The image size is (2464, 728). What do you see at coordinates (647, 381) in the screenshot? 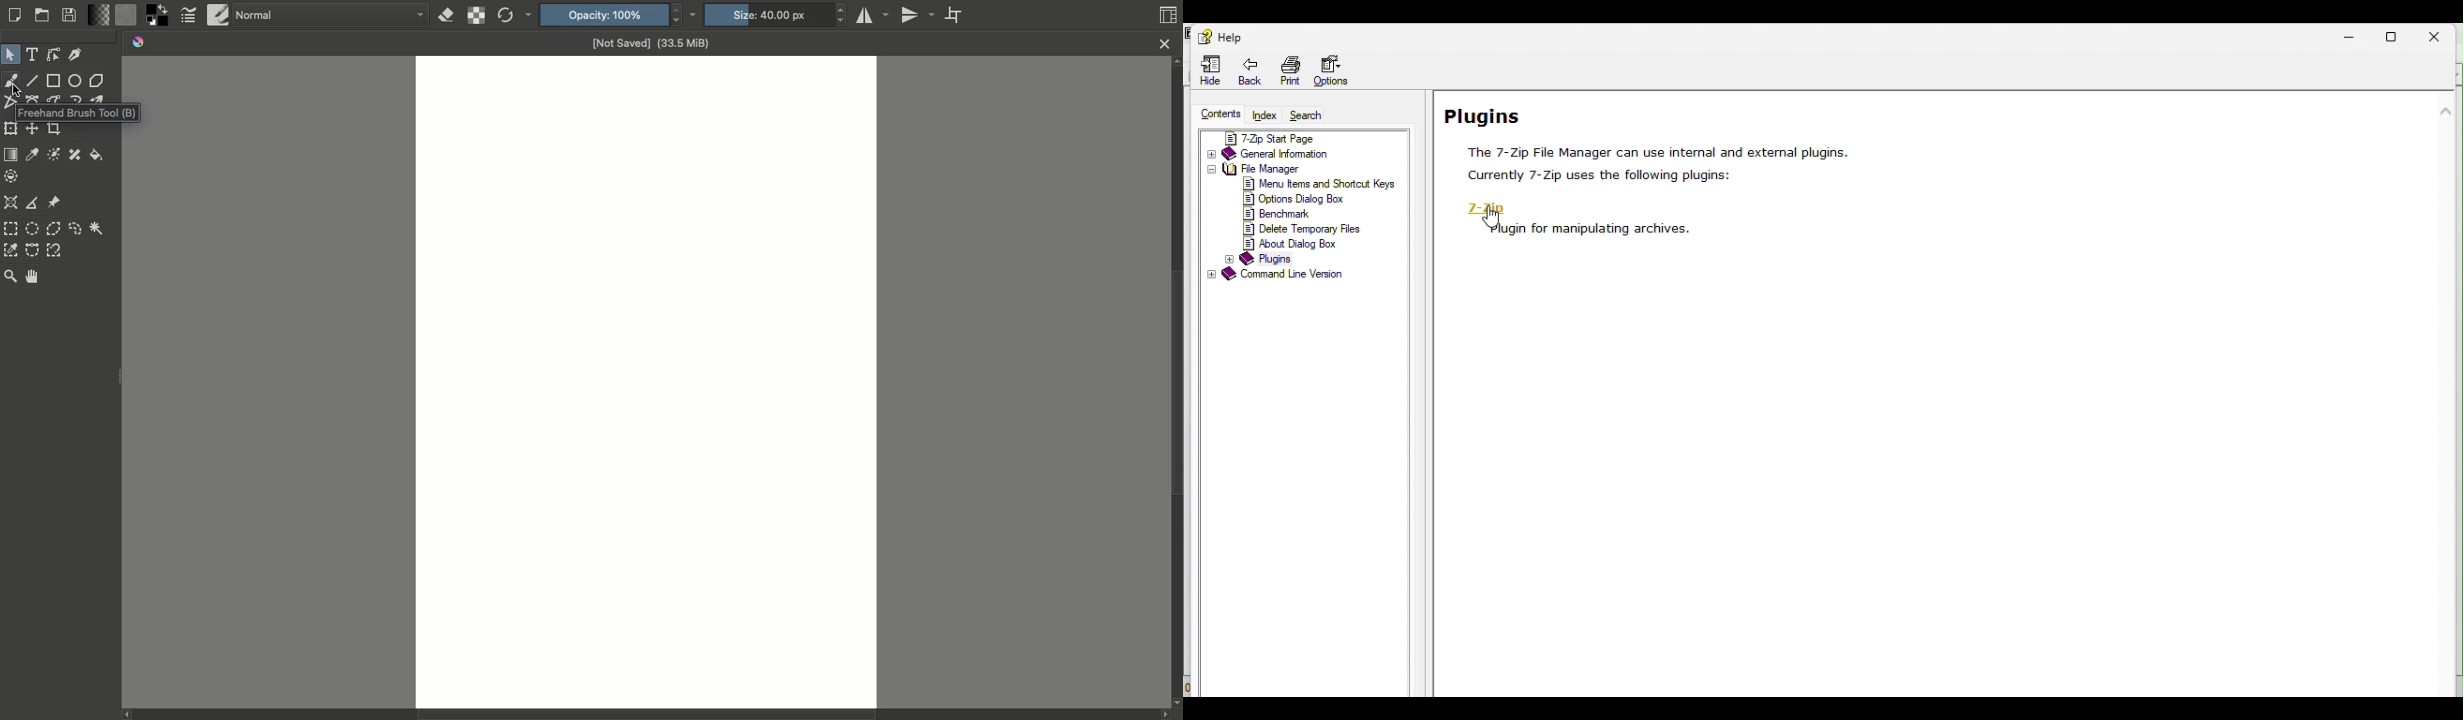
I see `Canvas` at bounding box center [647, 381].